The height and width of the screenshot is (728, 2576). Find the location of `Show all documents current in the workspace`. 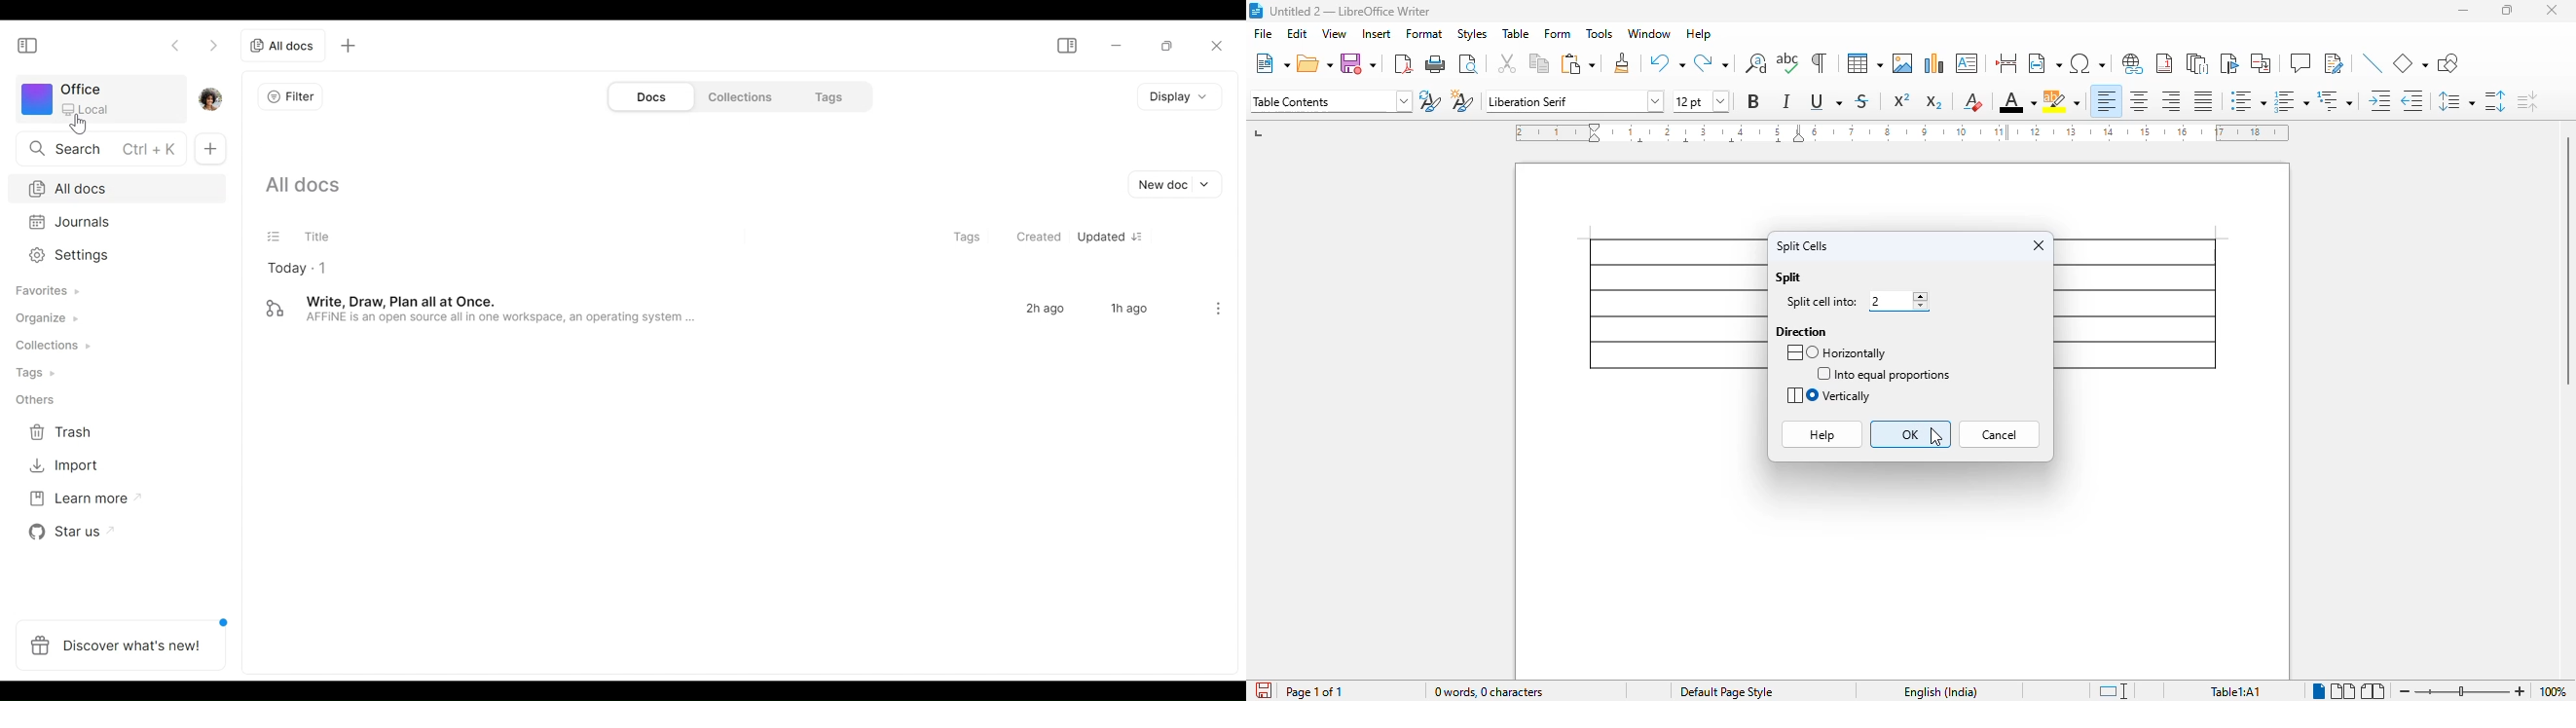

Show all documents current in the workspace is located at coordinates (302, 186).